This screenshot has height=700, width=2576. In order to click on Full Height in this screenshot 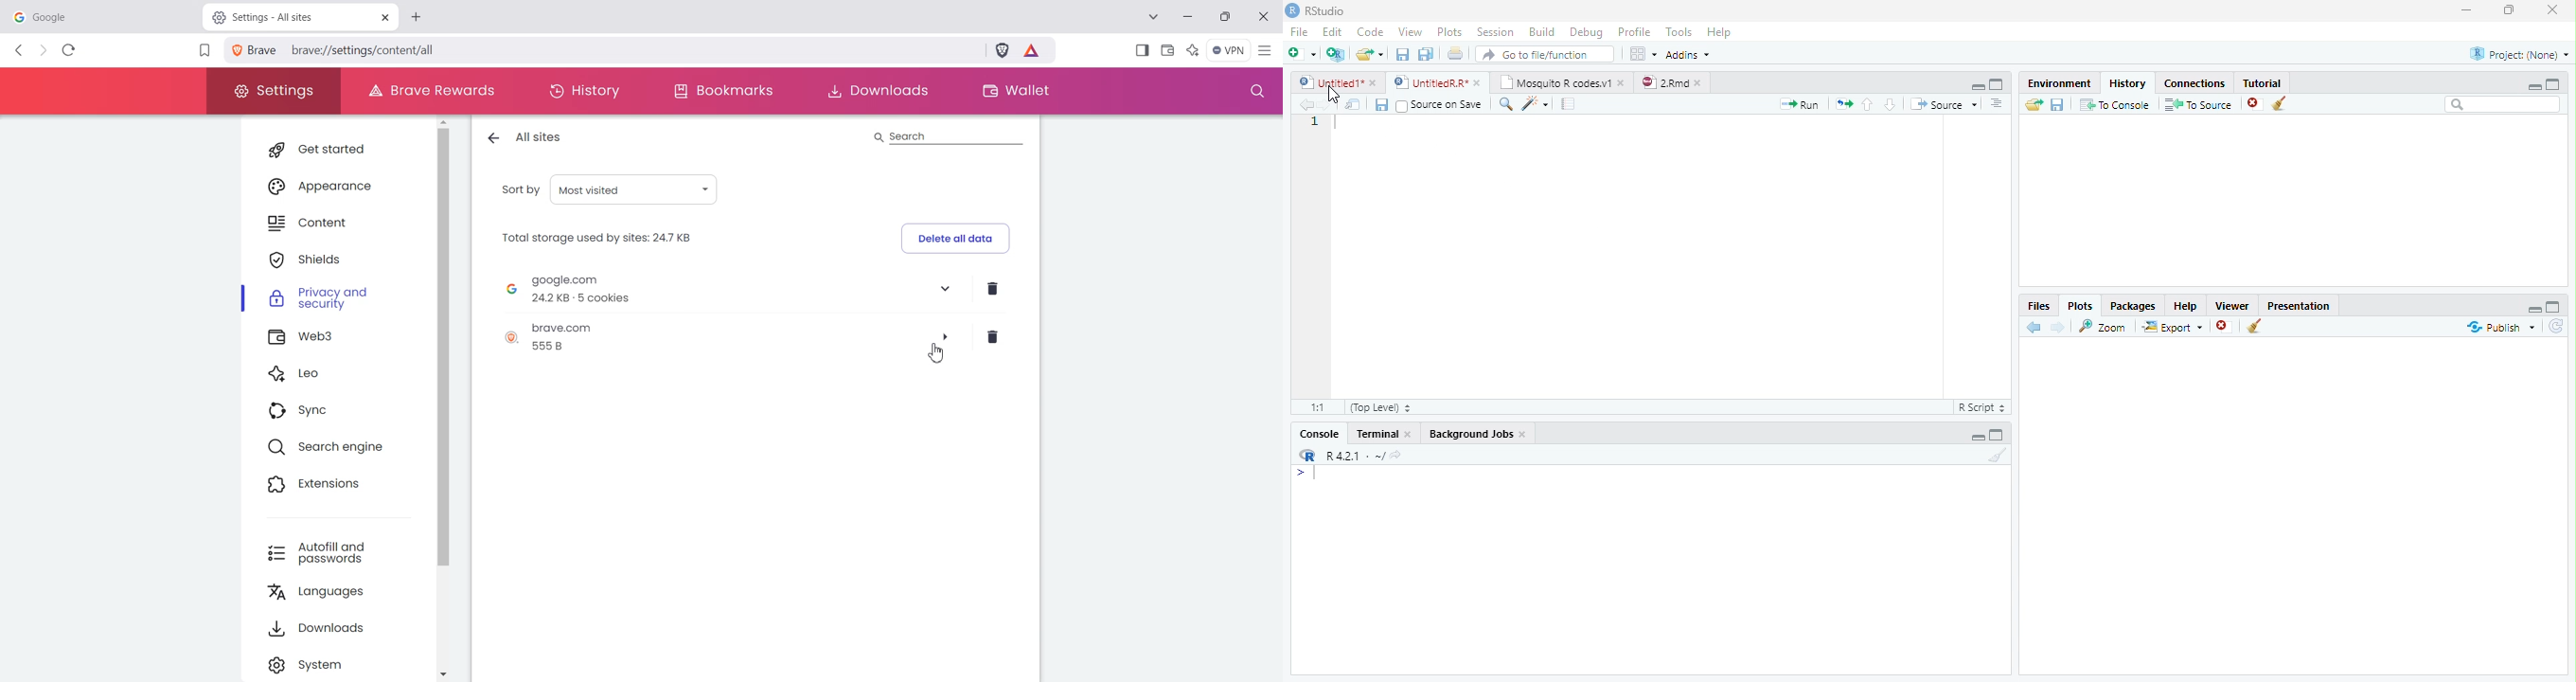, I will do `click(2555, 84)`.